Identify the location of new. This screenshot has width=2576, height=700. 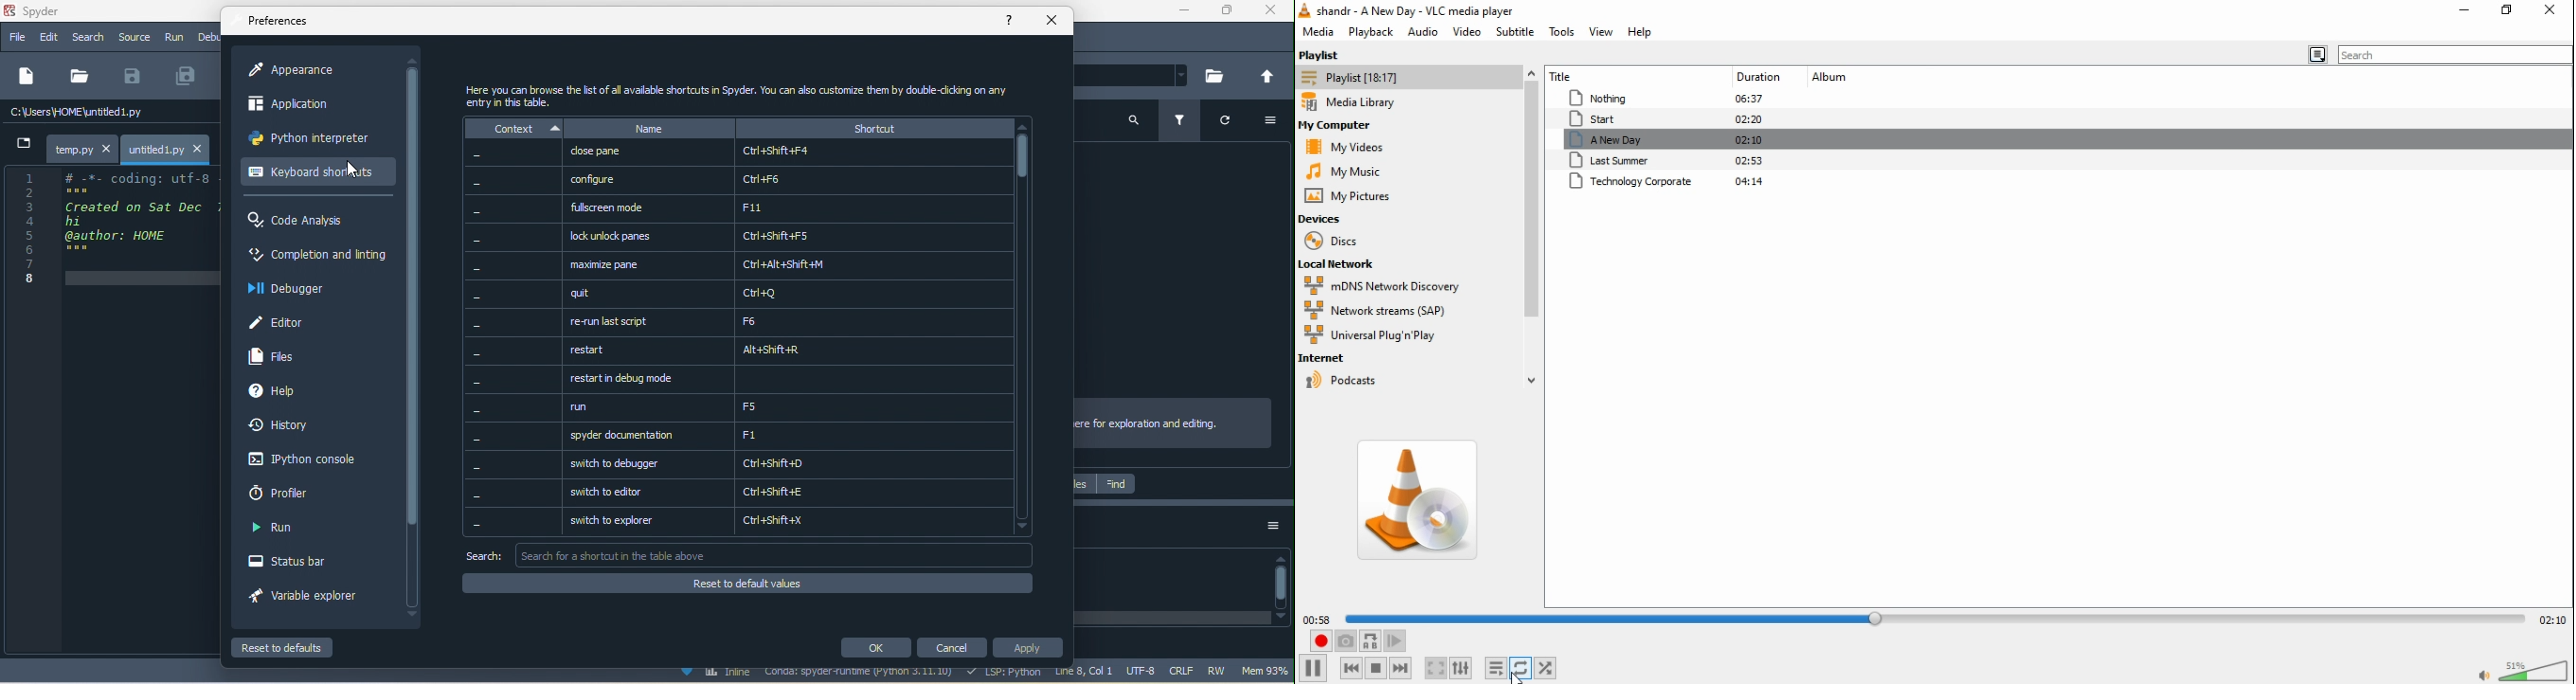
(27, 77).